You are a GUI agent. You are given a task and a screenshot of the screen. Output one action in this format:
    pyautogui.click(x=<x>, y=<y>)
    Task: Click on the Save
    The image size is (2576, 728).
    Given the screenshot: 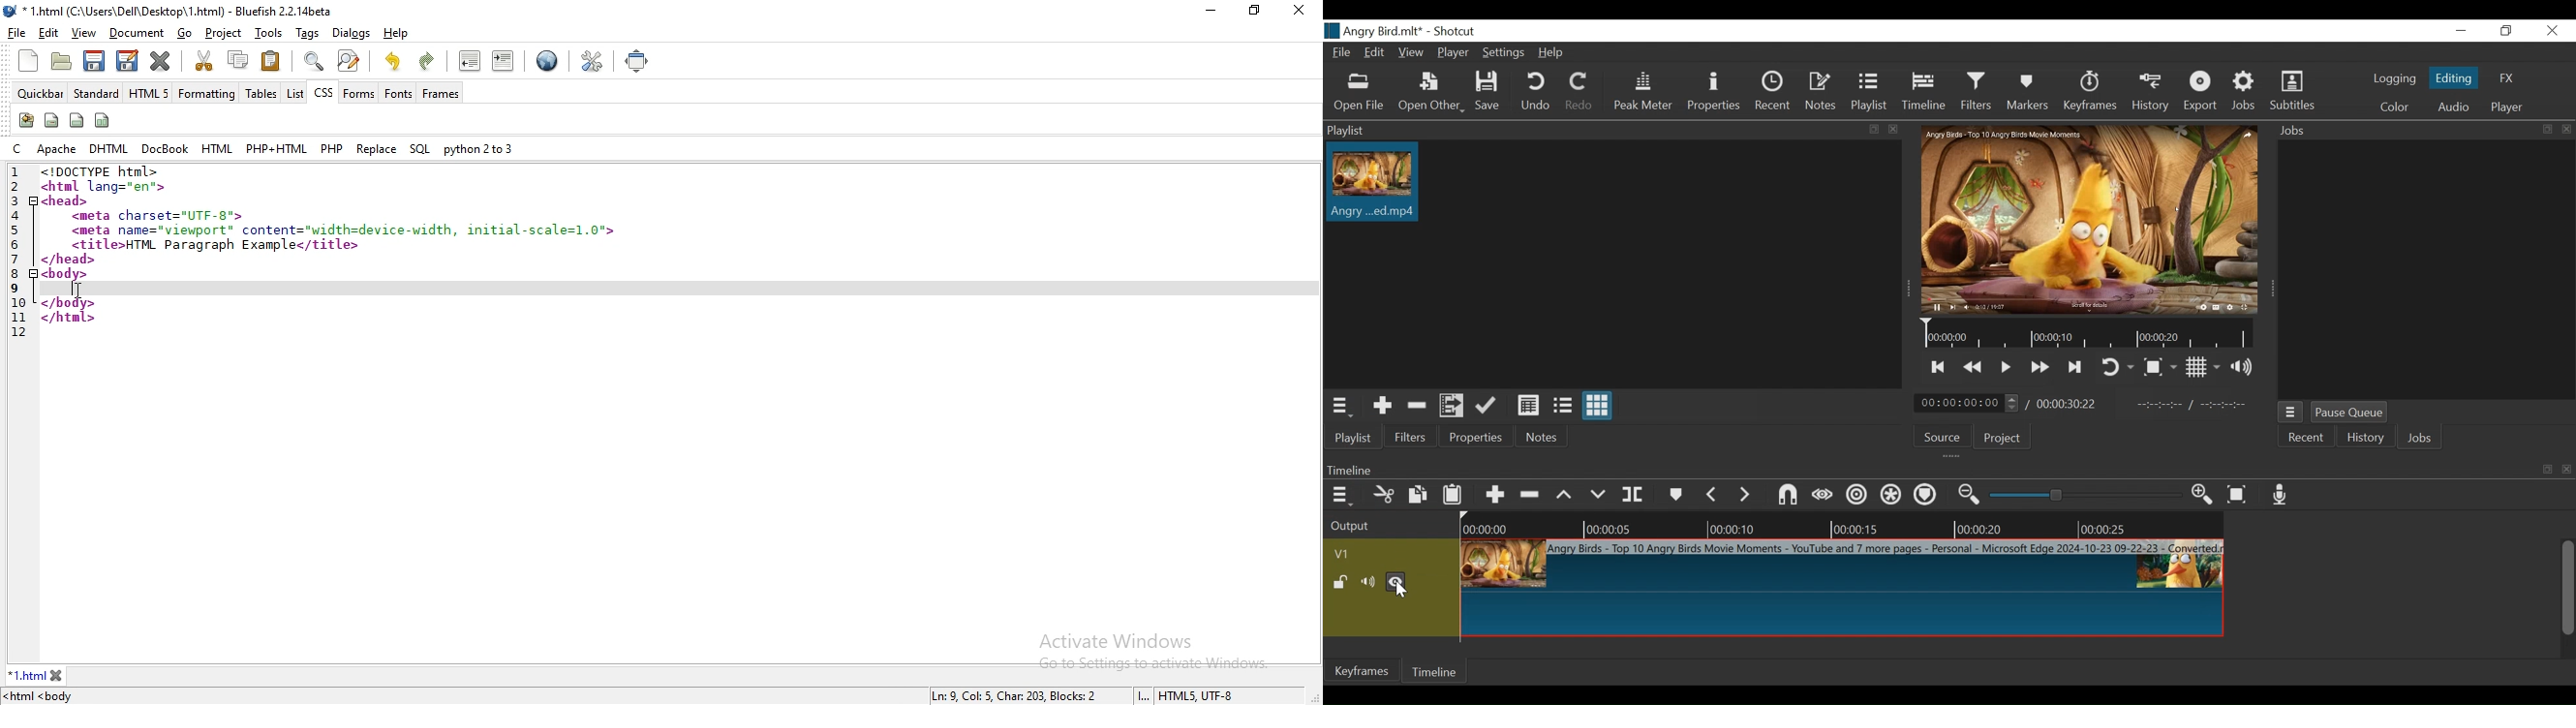 What is the action you would take?
    pyautogui.click(x=1486, y=91)
    